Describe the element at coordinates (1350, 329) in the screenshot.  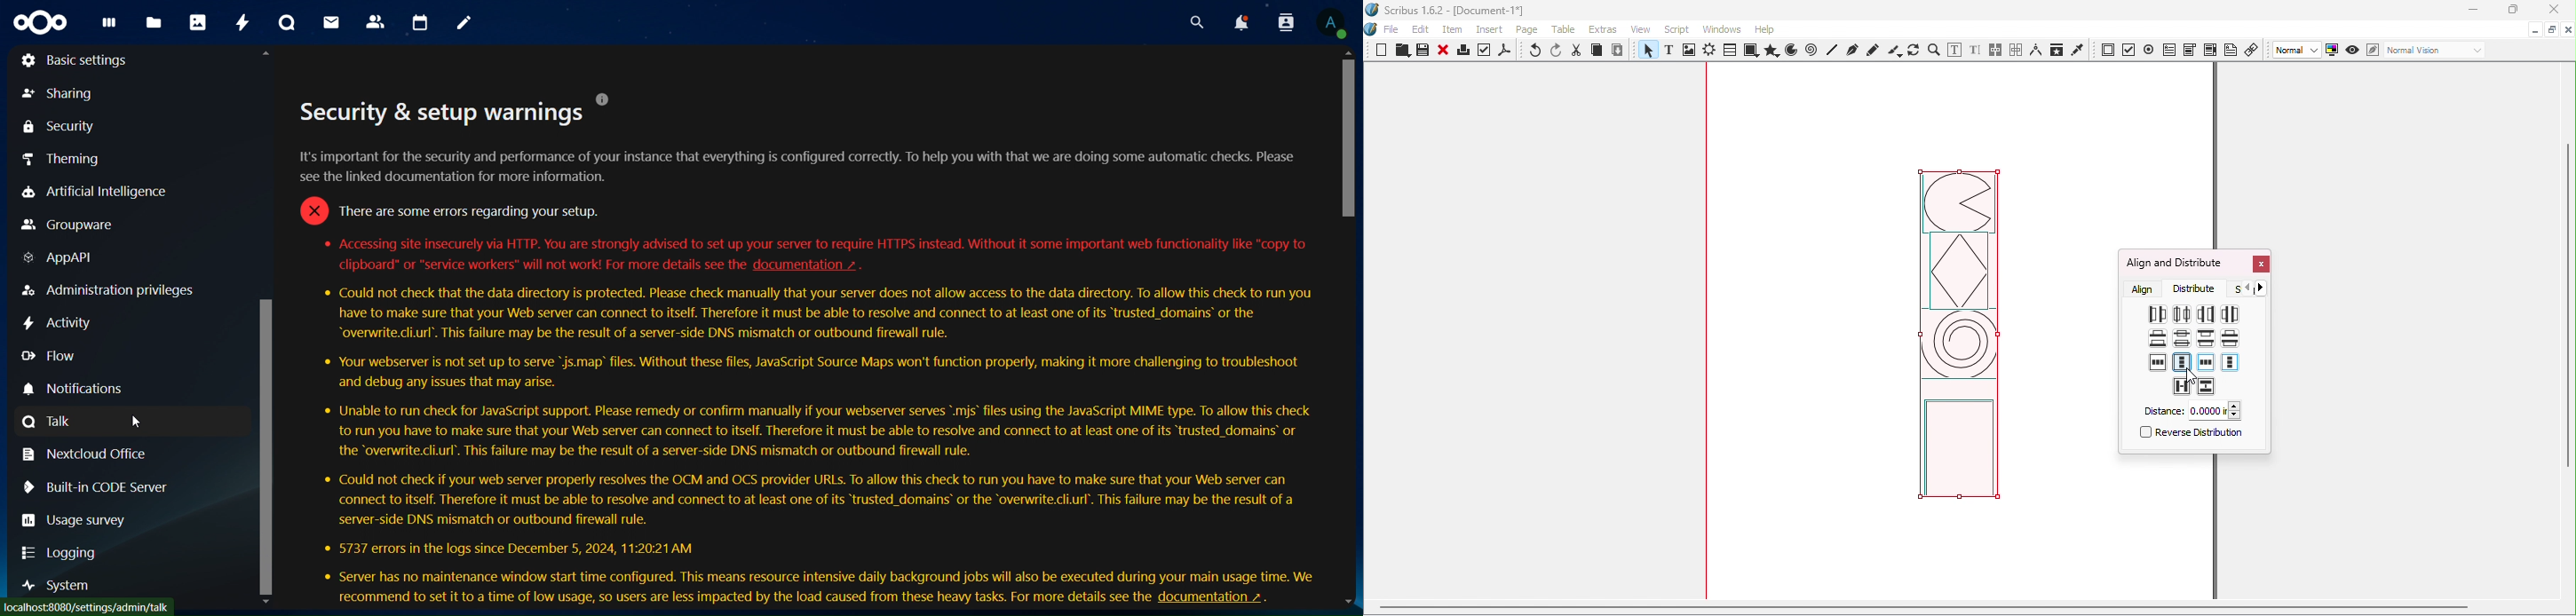
I see `scroll bar` at that location.